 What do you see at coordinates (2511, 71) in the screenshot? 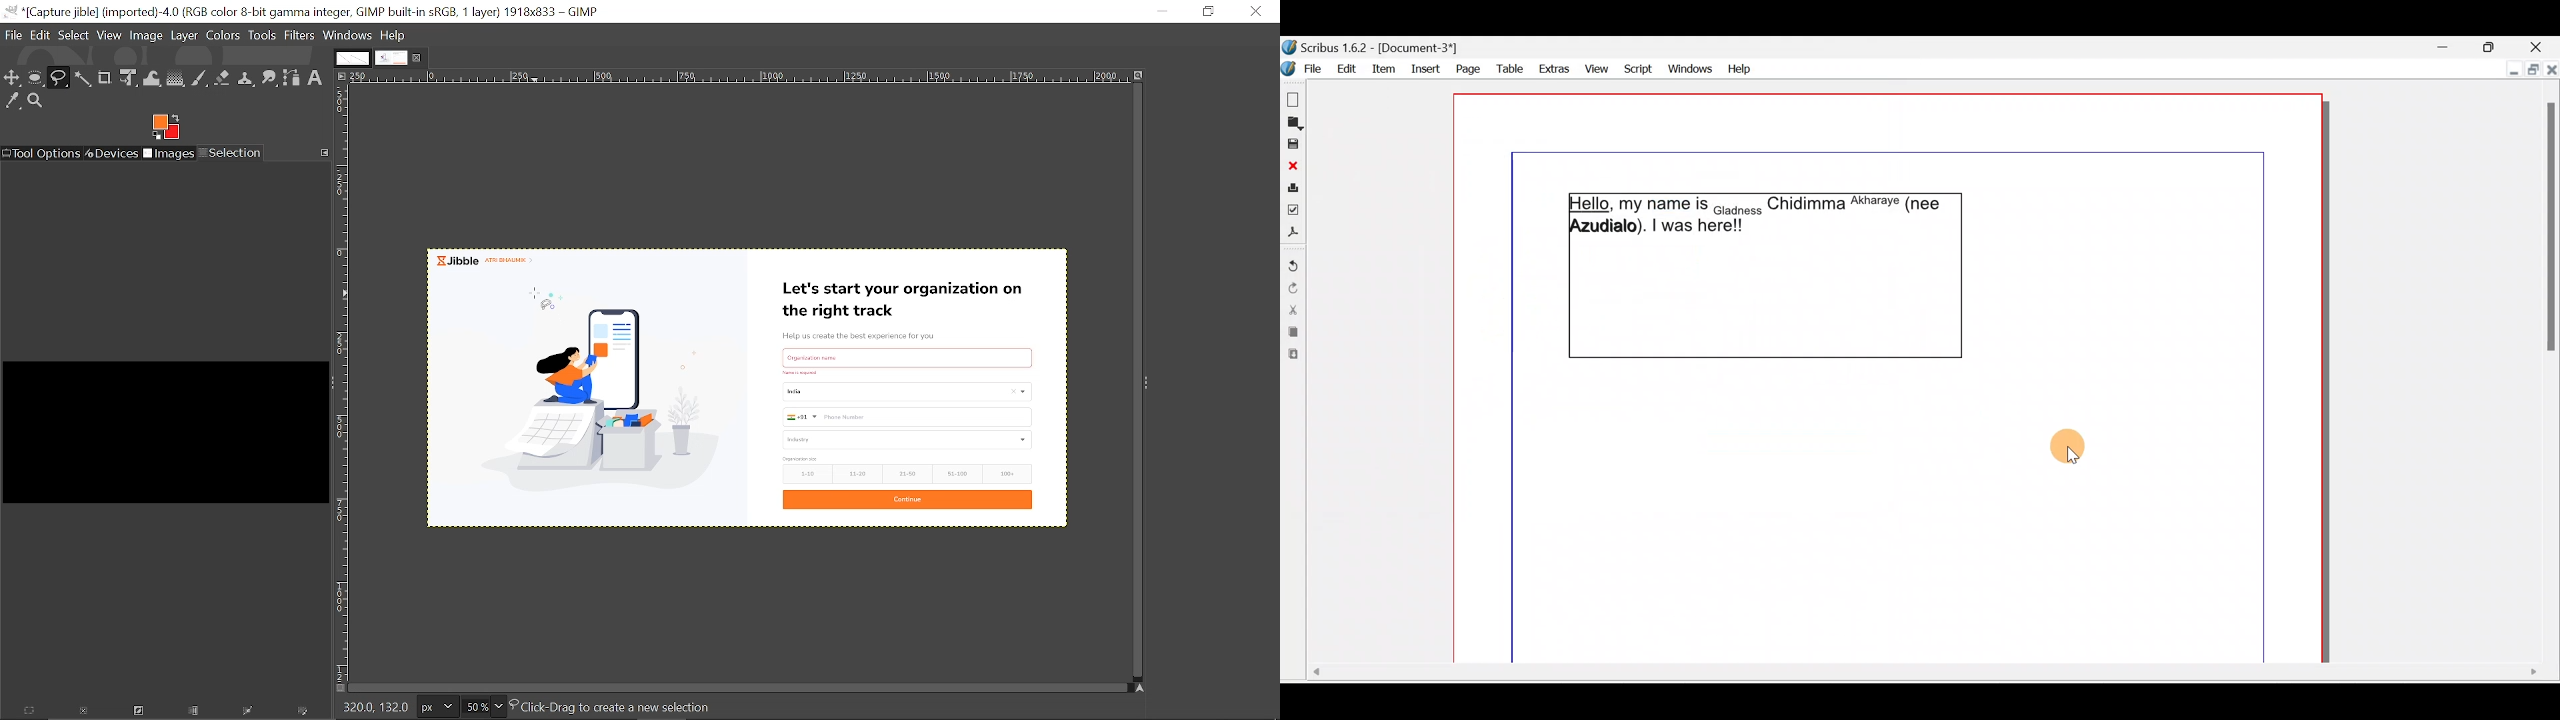
I see `Minimize` at bounding box center [2511, 71].